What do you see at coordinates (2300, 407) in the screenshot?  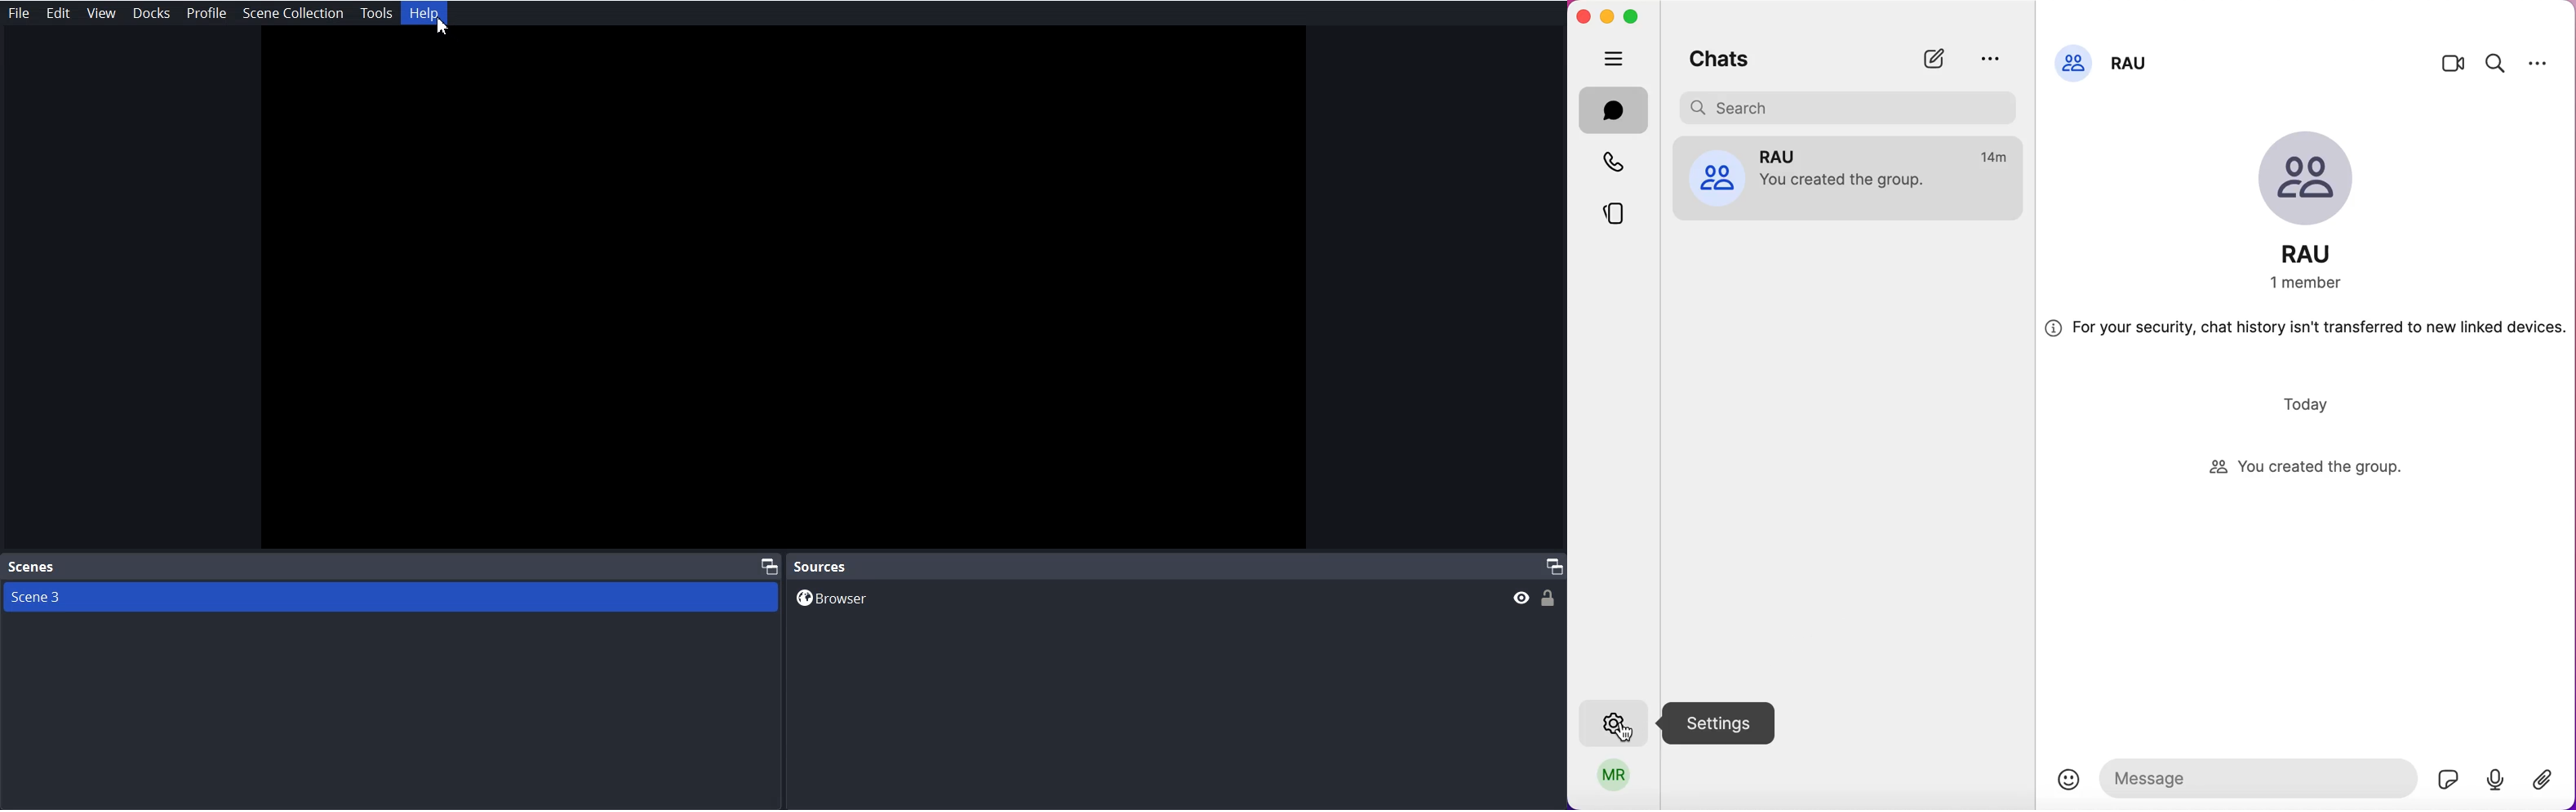 I see `today` at bounding box center [2300, 407].